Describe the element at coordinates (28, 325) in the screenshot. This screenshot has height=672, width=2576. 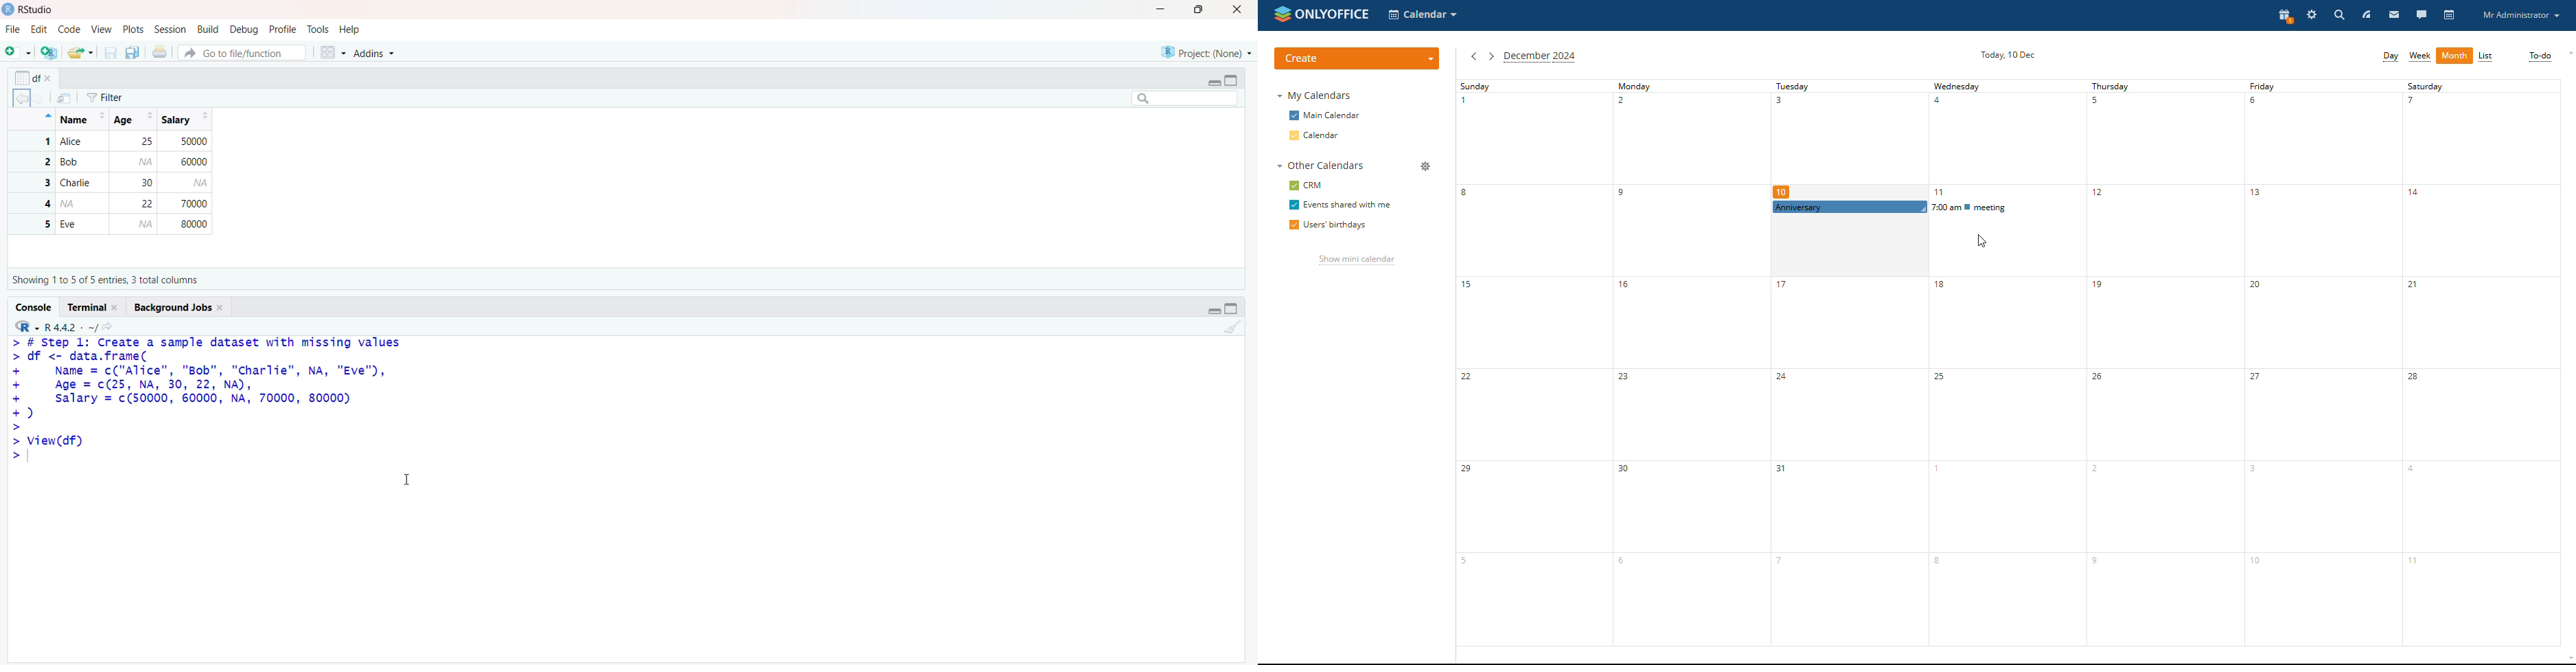
I see `R` at that location.